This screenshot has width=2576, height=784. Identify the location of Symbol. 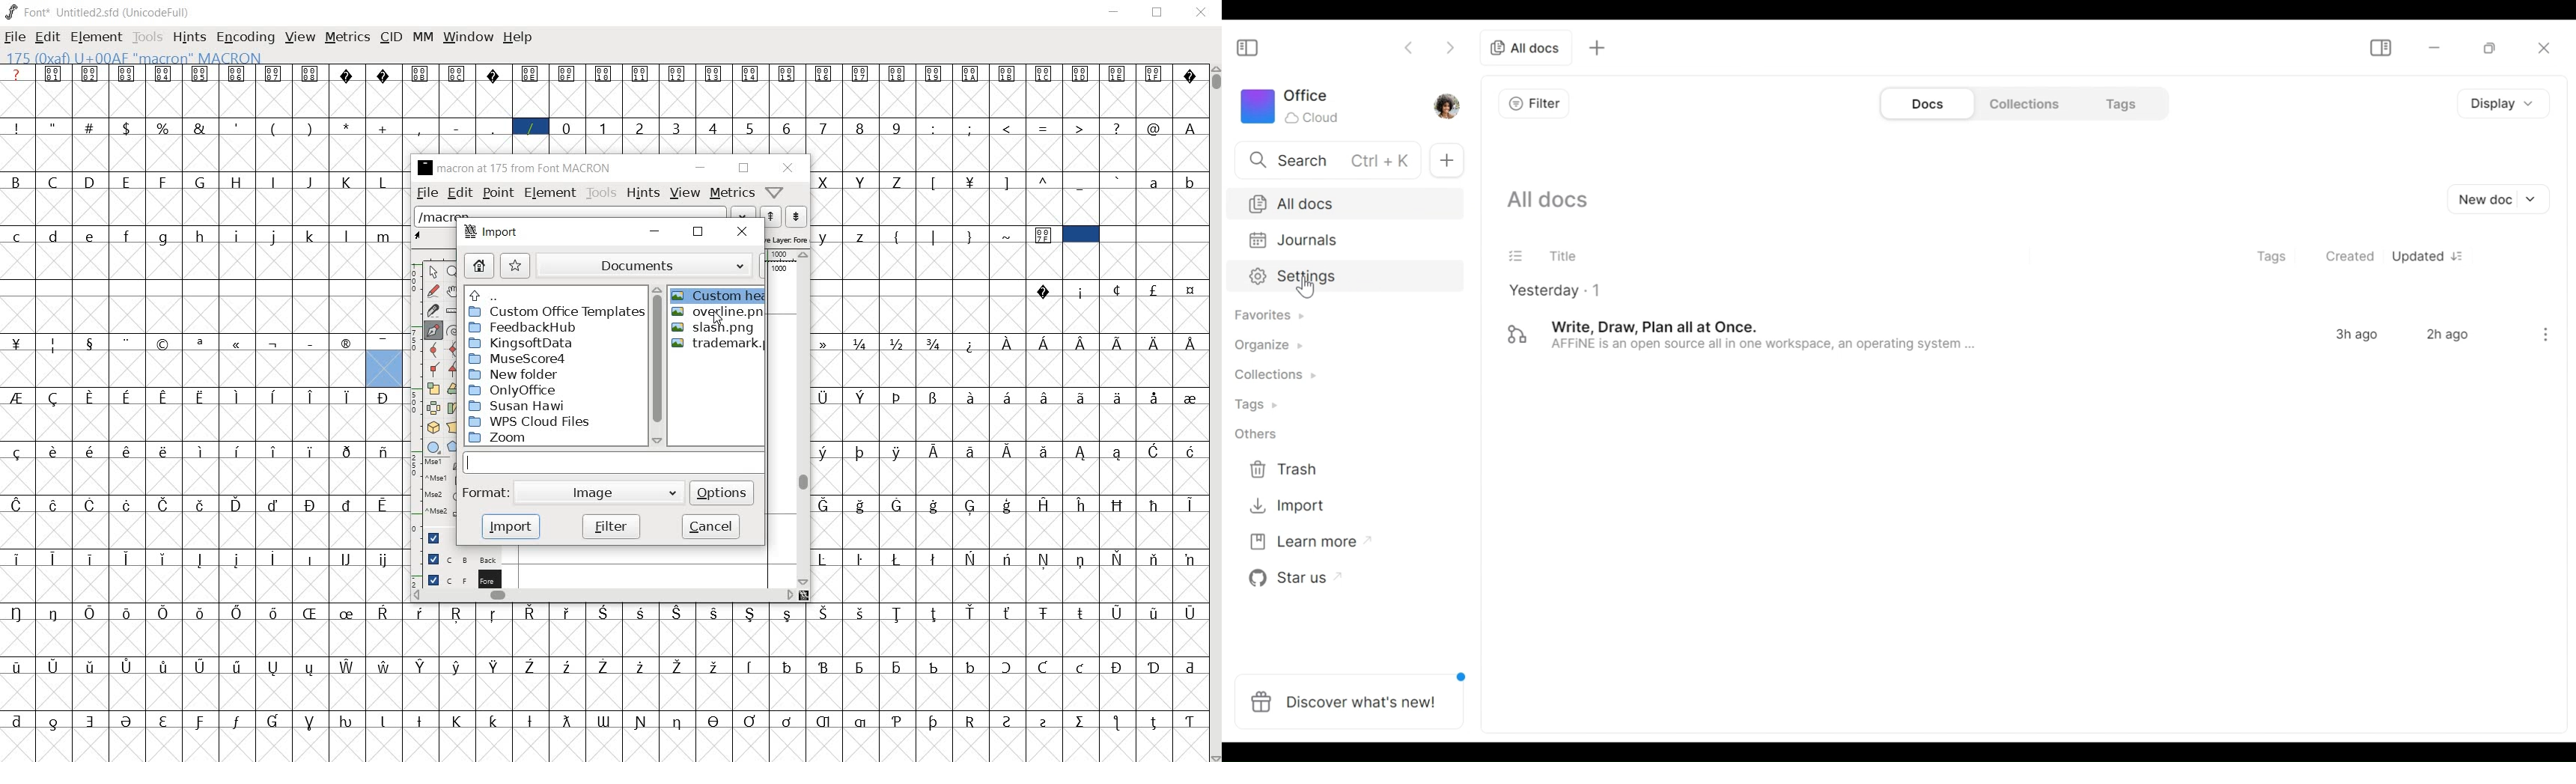
(422, 612).